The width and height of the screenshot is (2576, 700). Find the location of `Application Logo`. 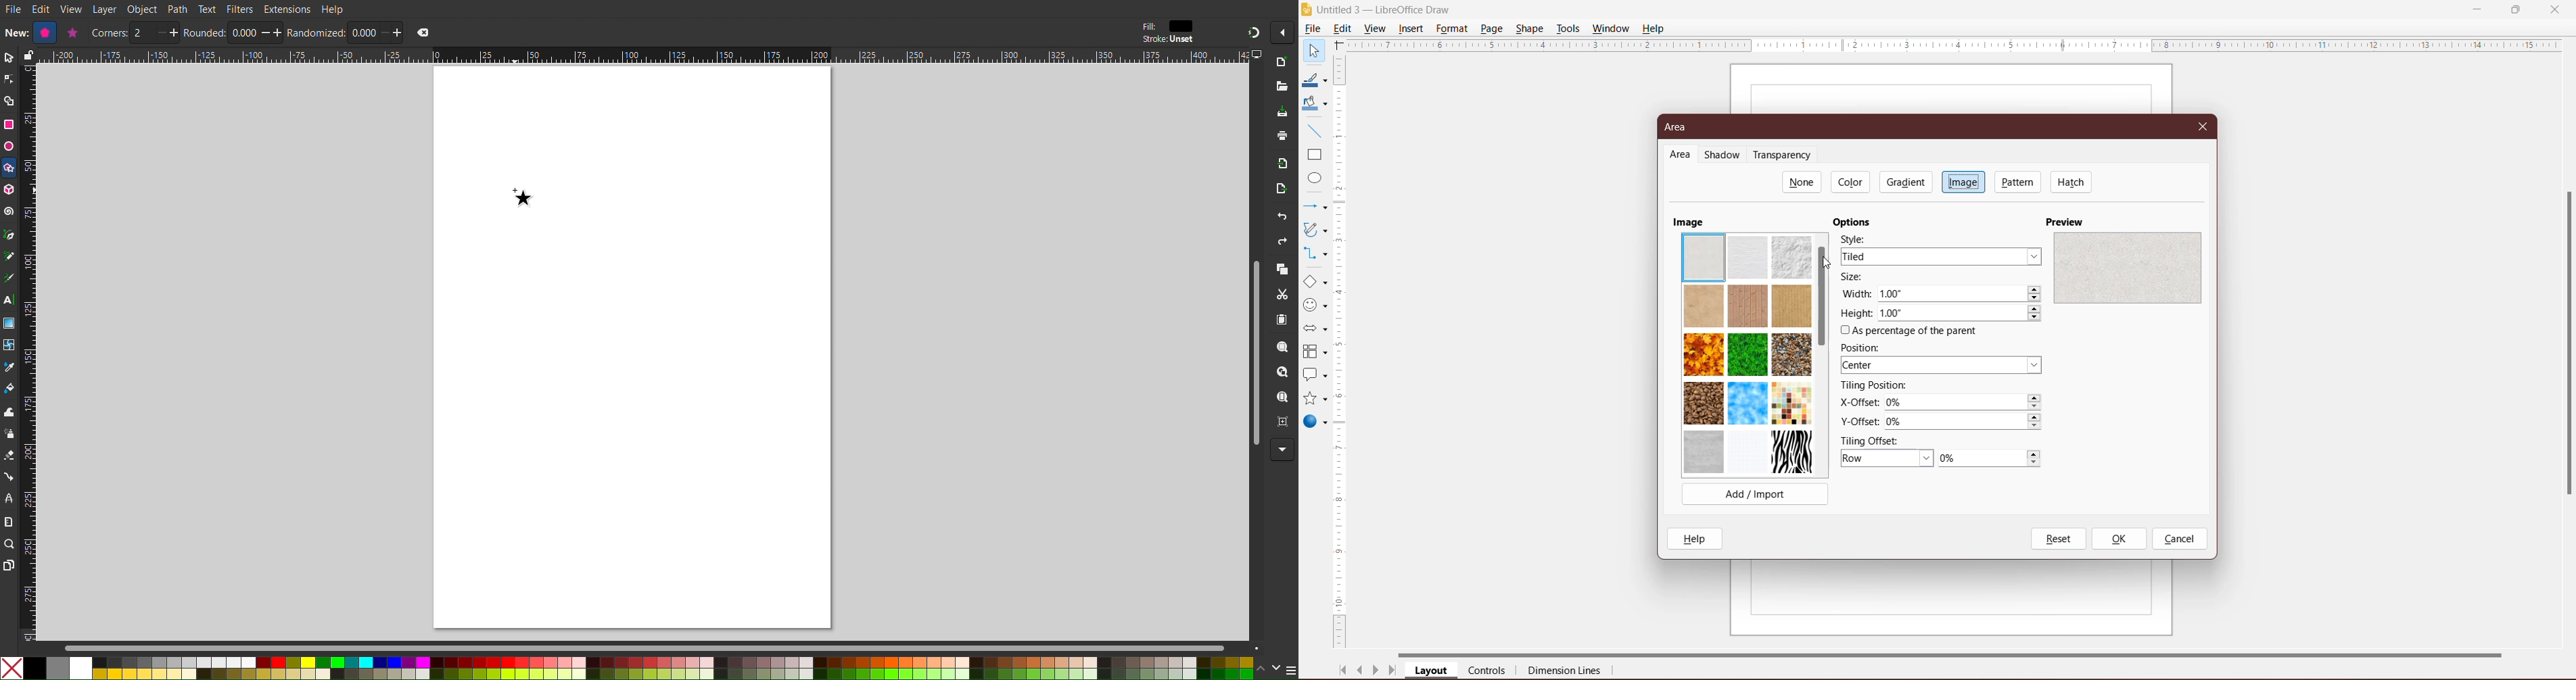

Application Logo is located at coordinates (1307, 10).